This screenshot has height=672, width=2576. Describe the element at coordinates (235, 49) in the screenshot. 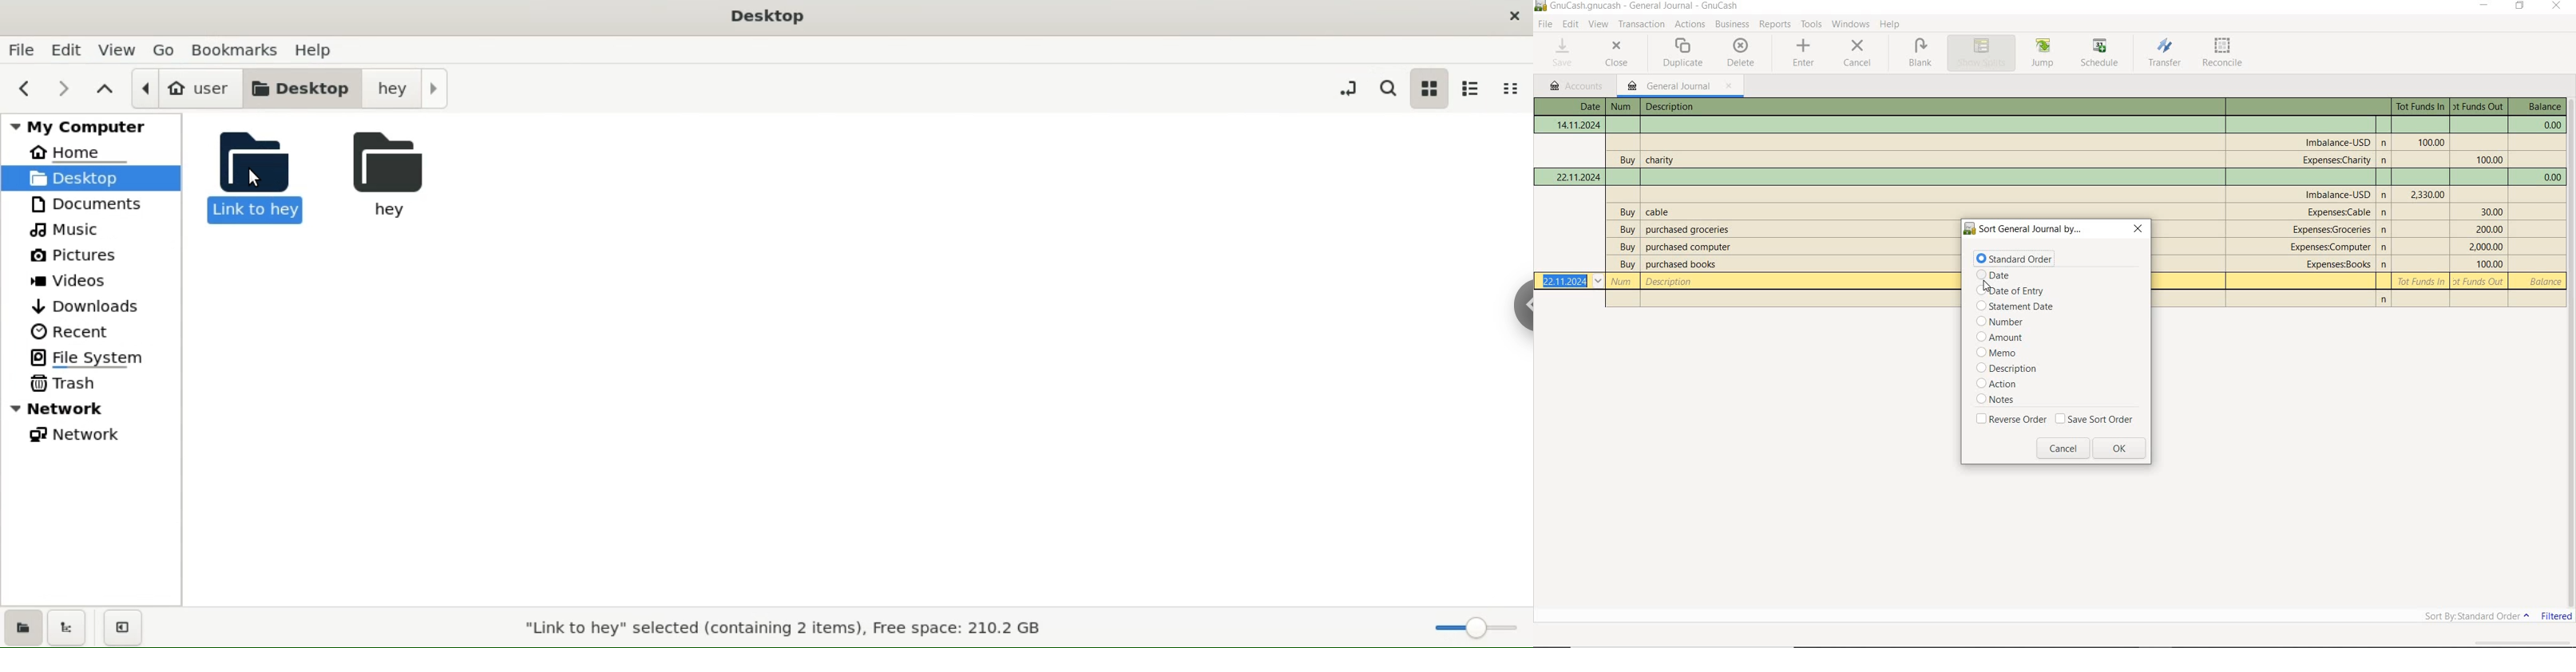

I see `bookamrks` at that location.